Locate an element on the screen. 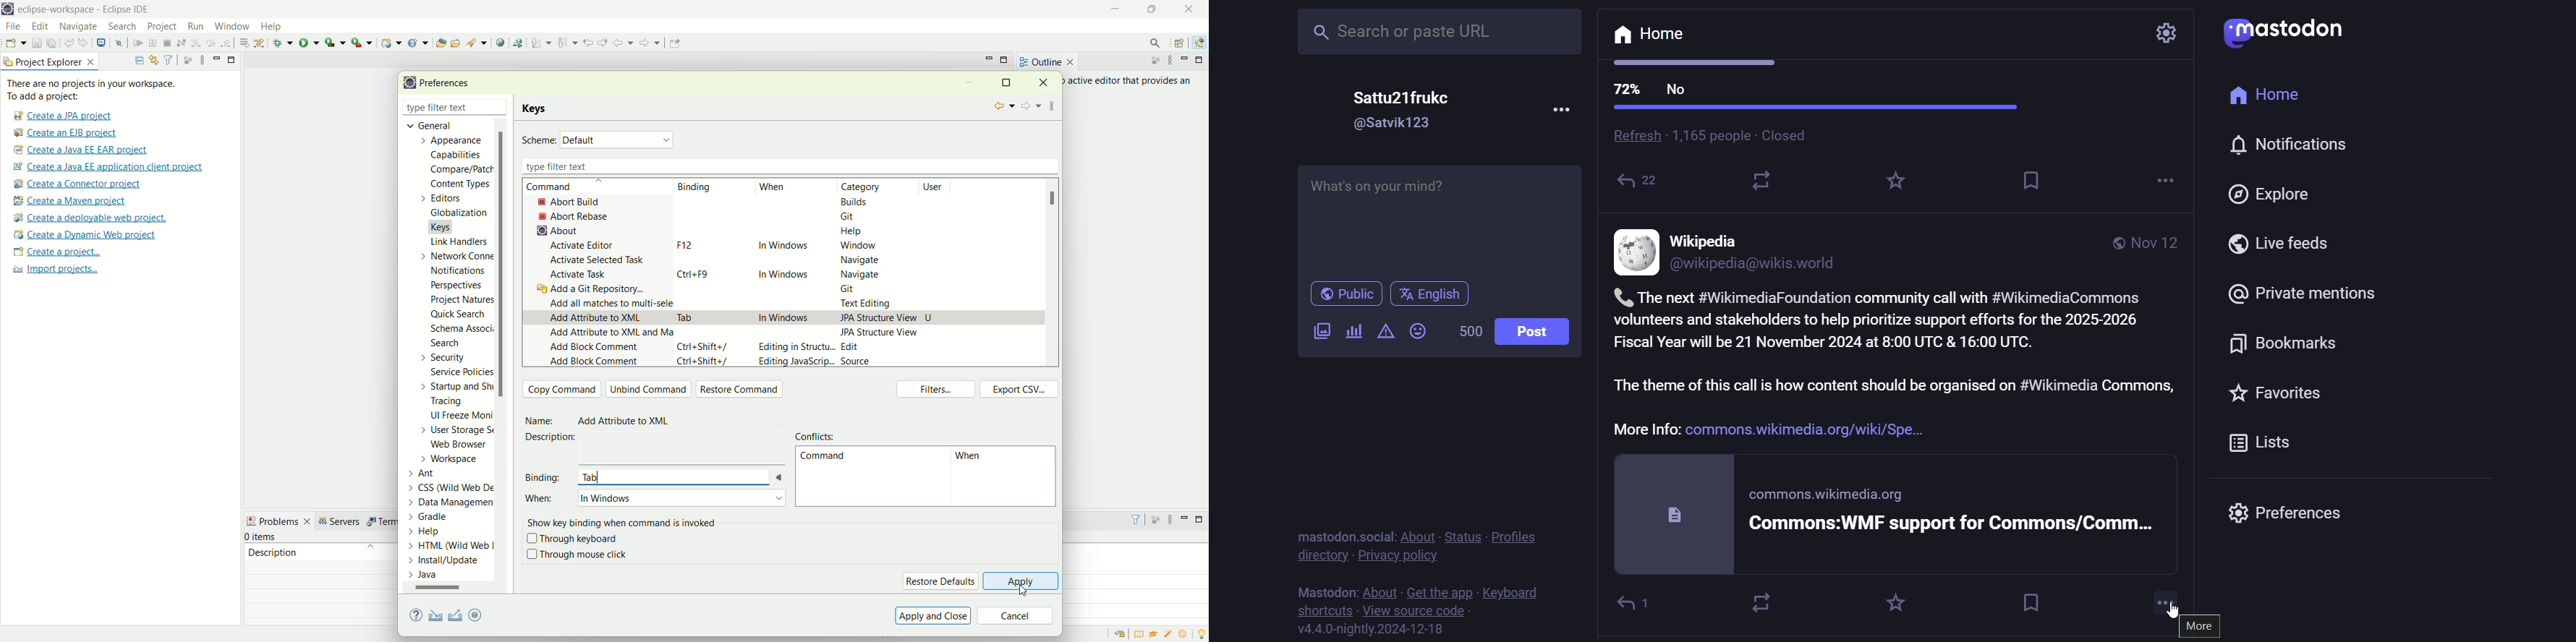 Image resolution: width=2576 pixels, height=644 pixels. editors is located at coordinates (448, 198).